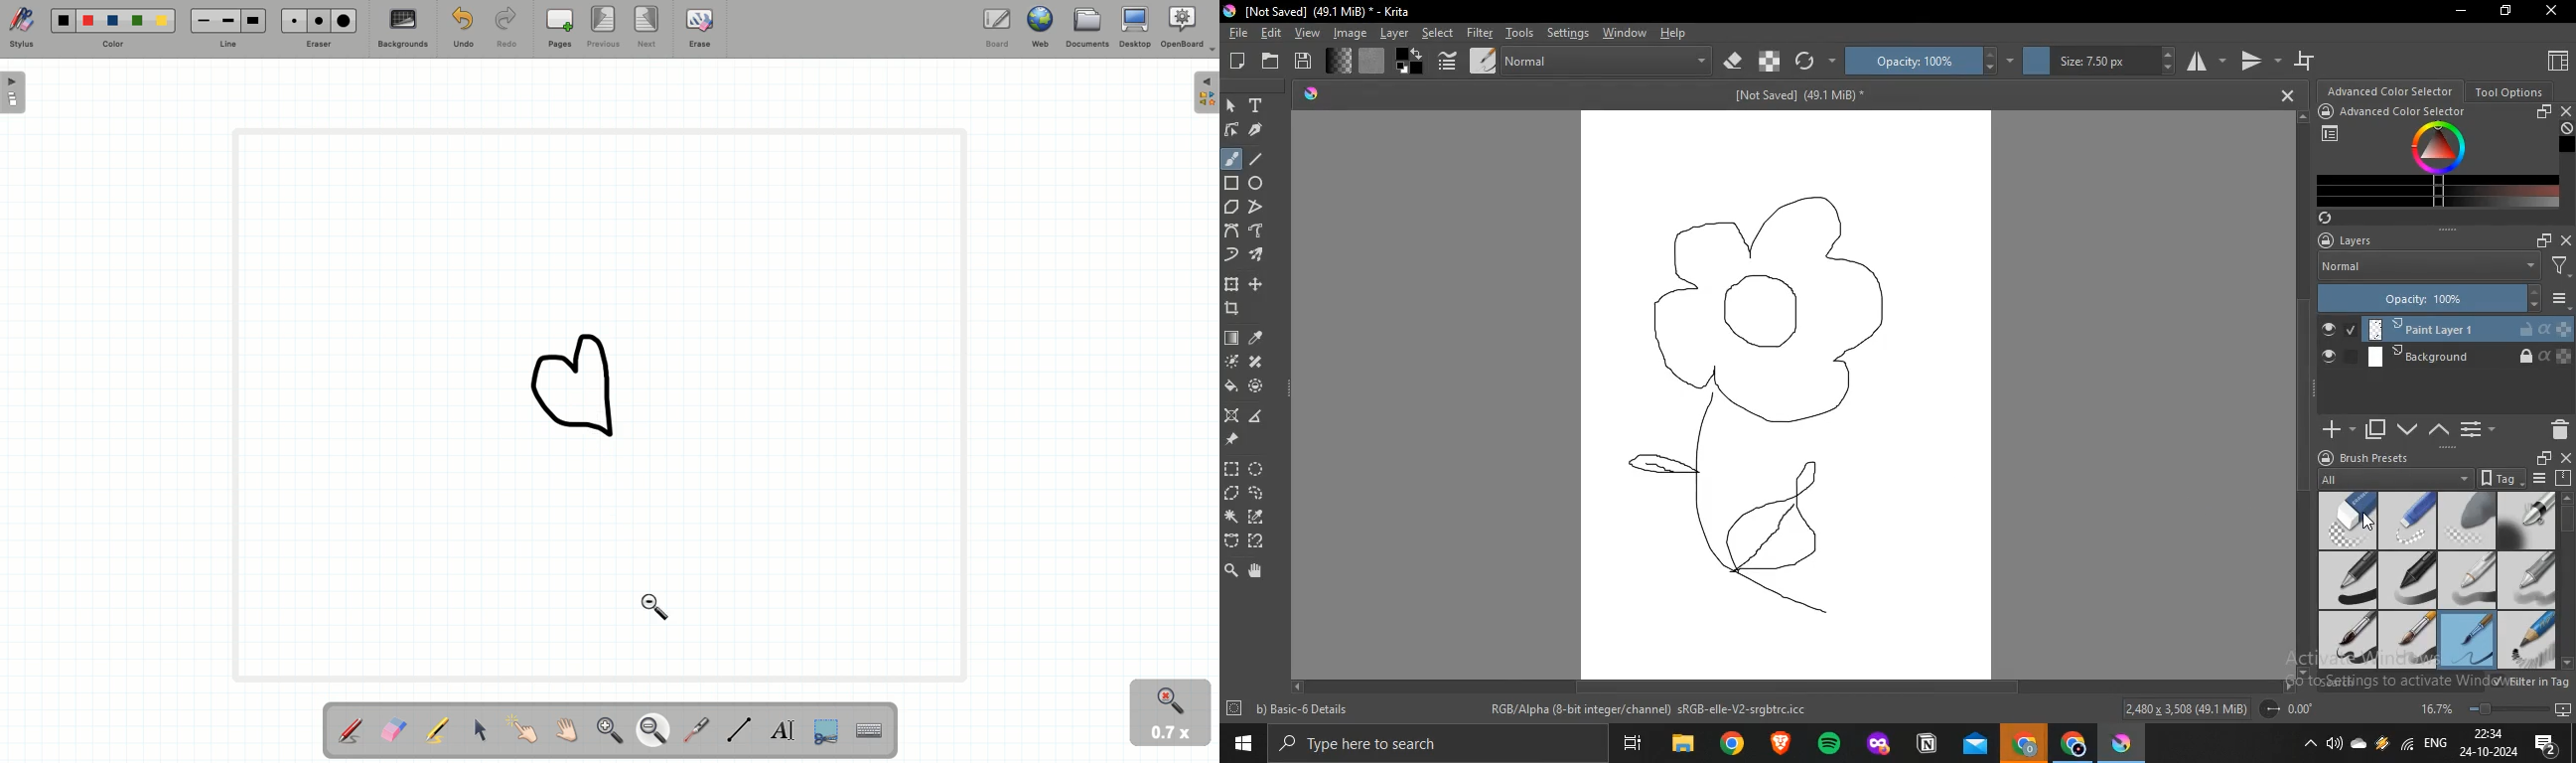  Describe the element at coordinates (647, 26) in the screenshot. I see `Next` at that location.